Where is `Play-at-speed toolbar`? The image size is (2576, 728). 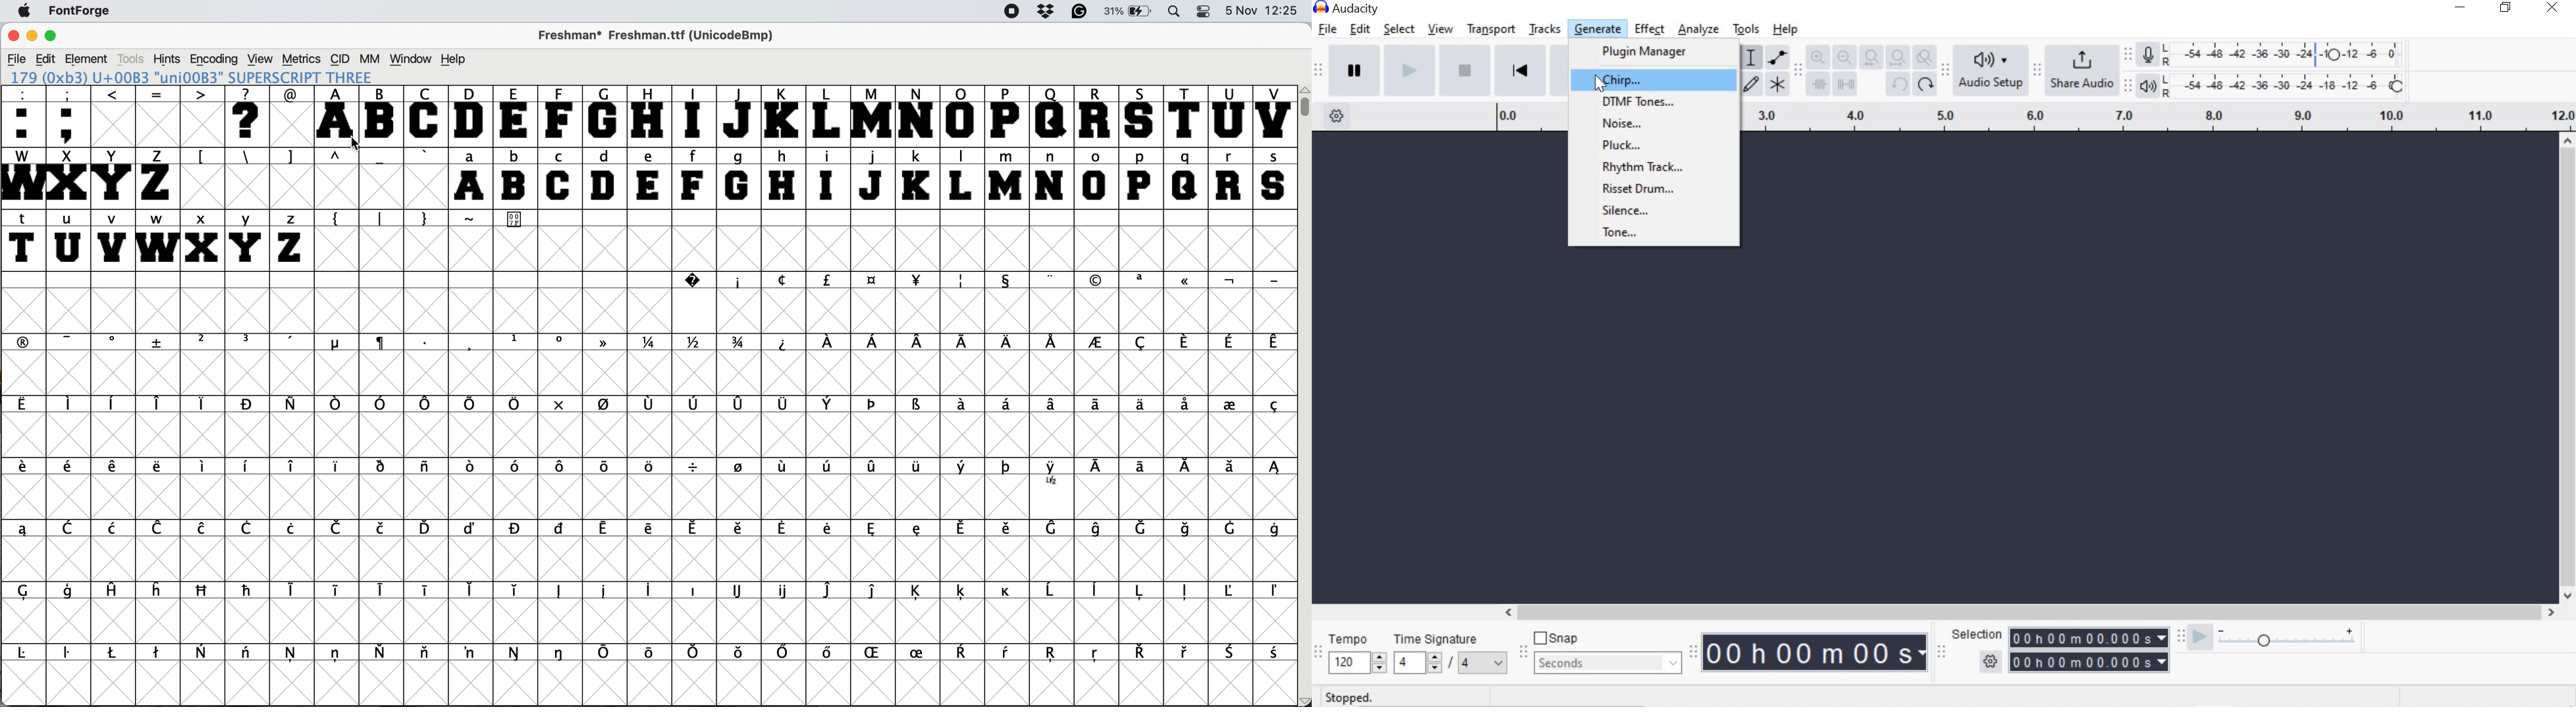
Play-at-speed toolbar is located at coordinates (2184, 638).